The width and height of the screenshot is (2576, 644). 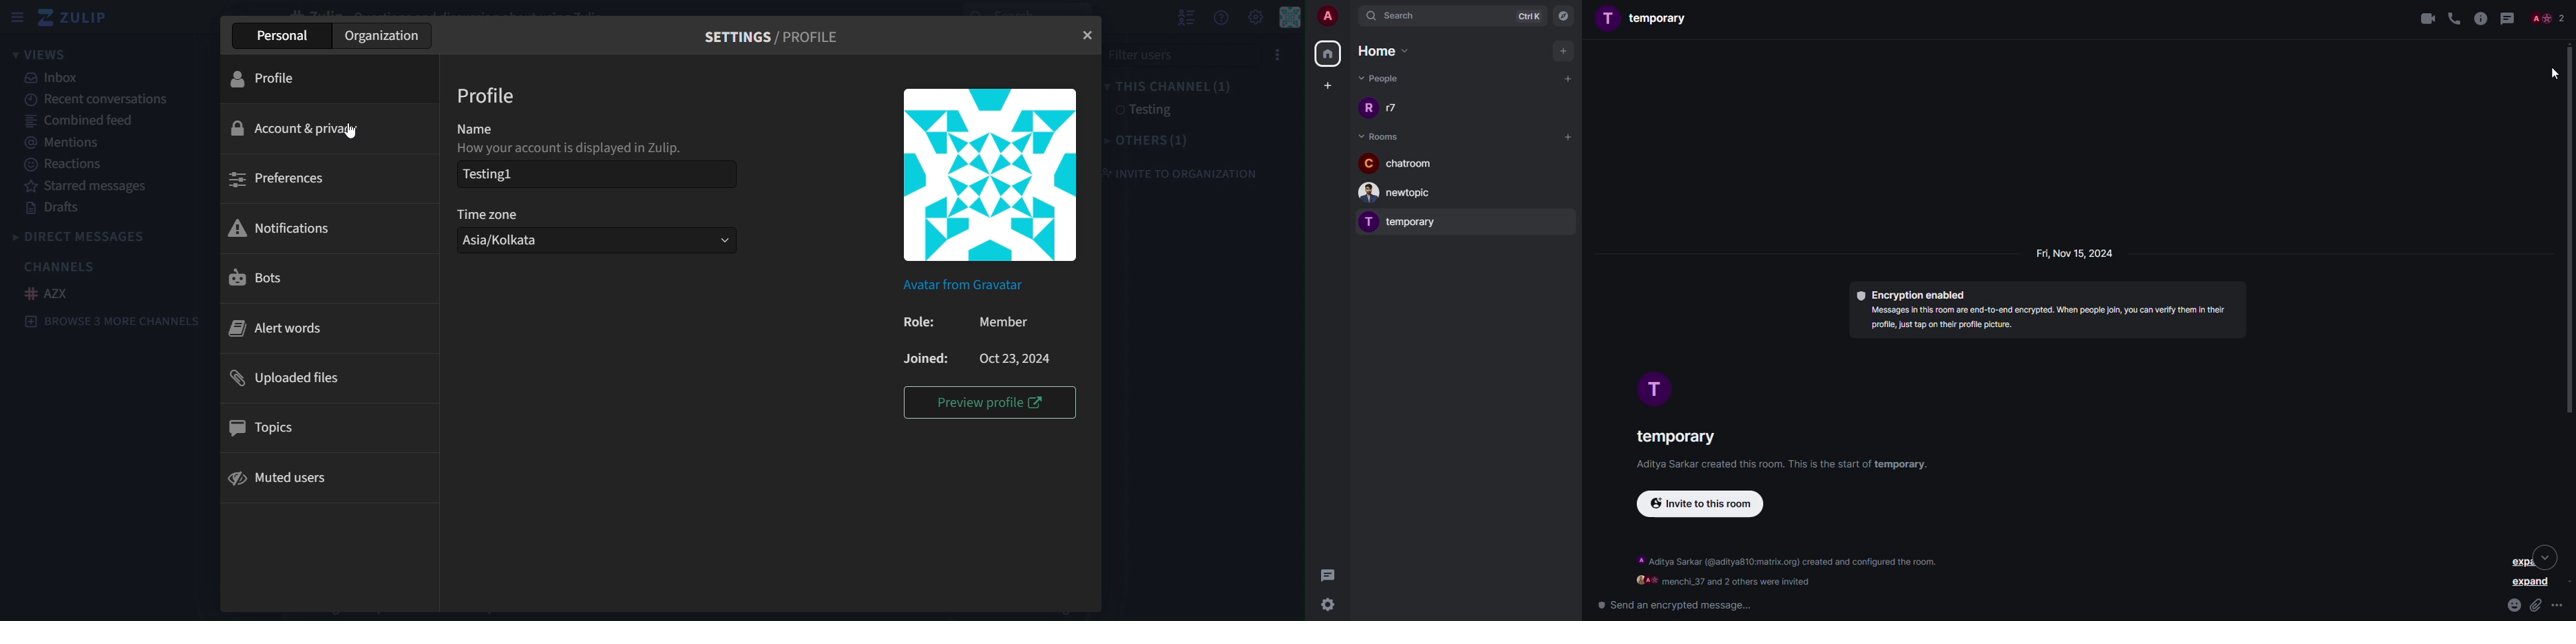 I want to click on newtopic, so click(x=1401, y=193).